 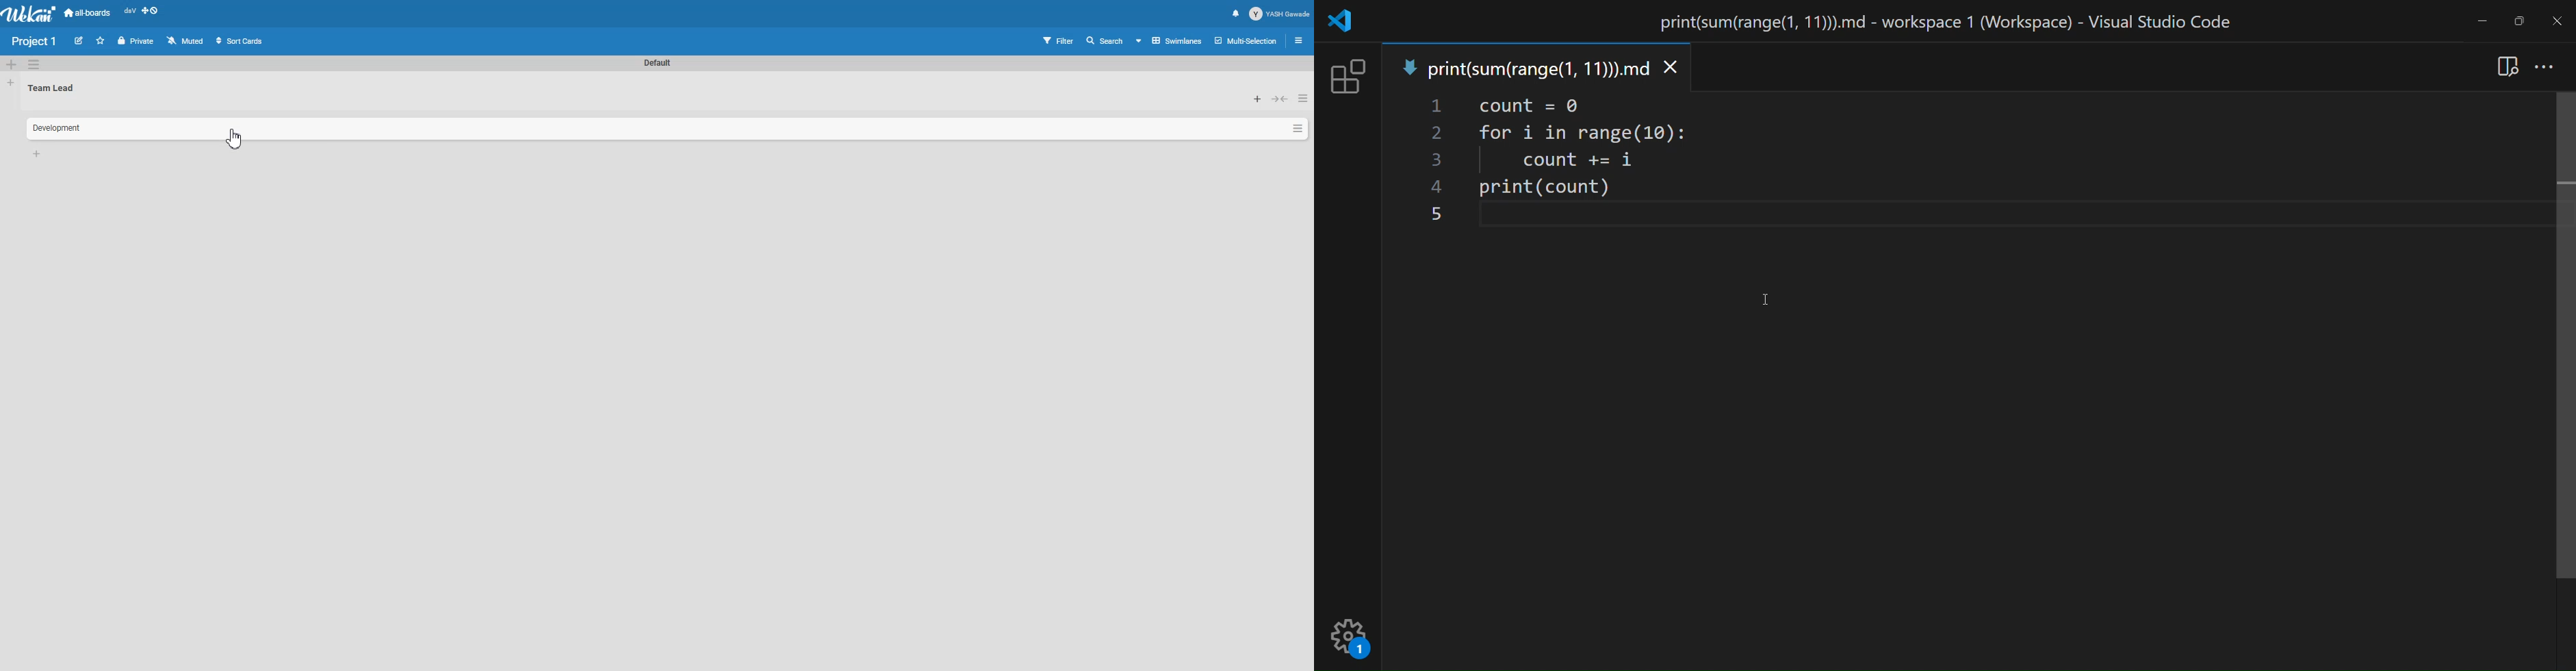 What do you see at coordinates (1765, 298) in the screenshot?
I see `cursor` at bounding box center [1765, 298].